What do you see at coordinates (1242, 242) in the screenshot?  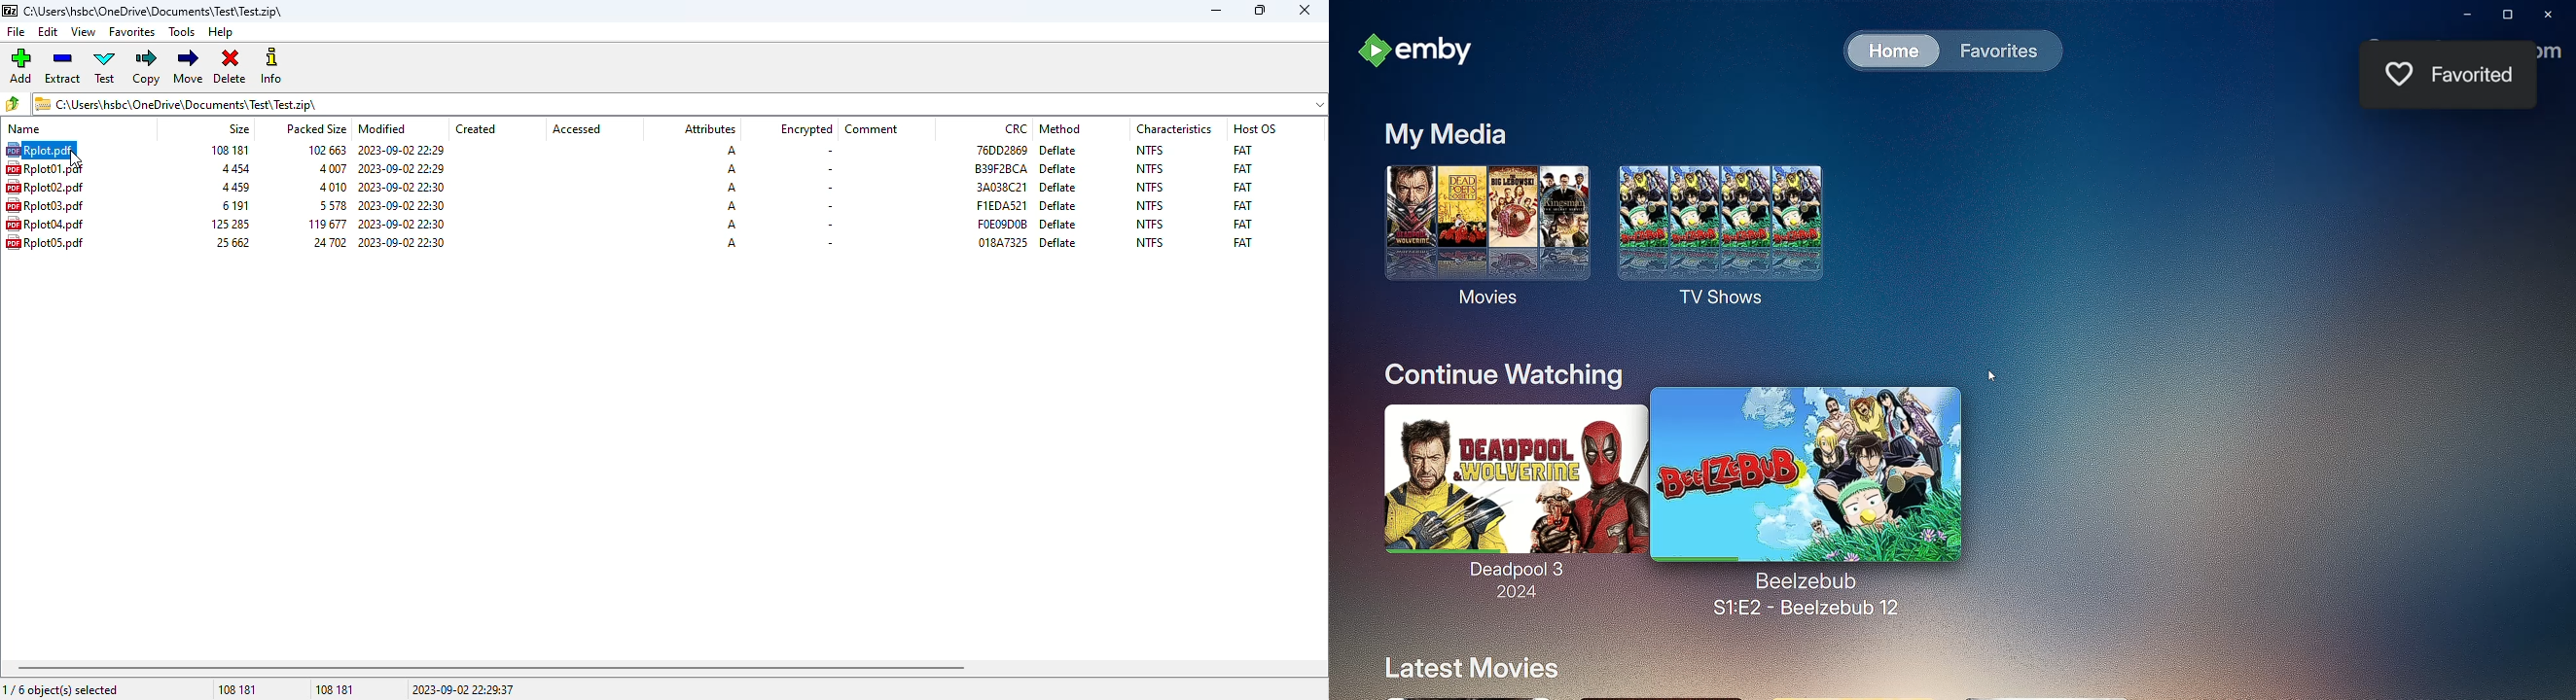 I see `FAT` at bounding box center [1242, 242].